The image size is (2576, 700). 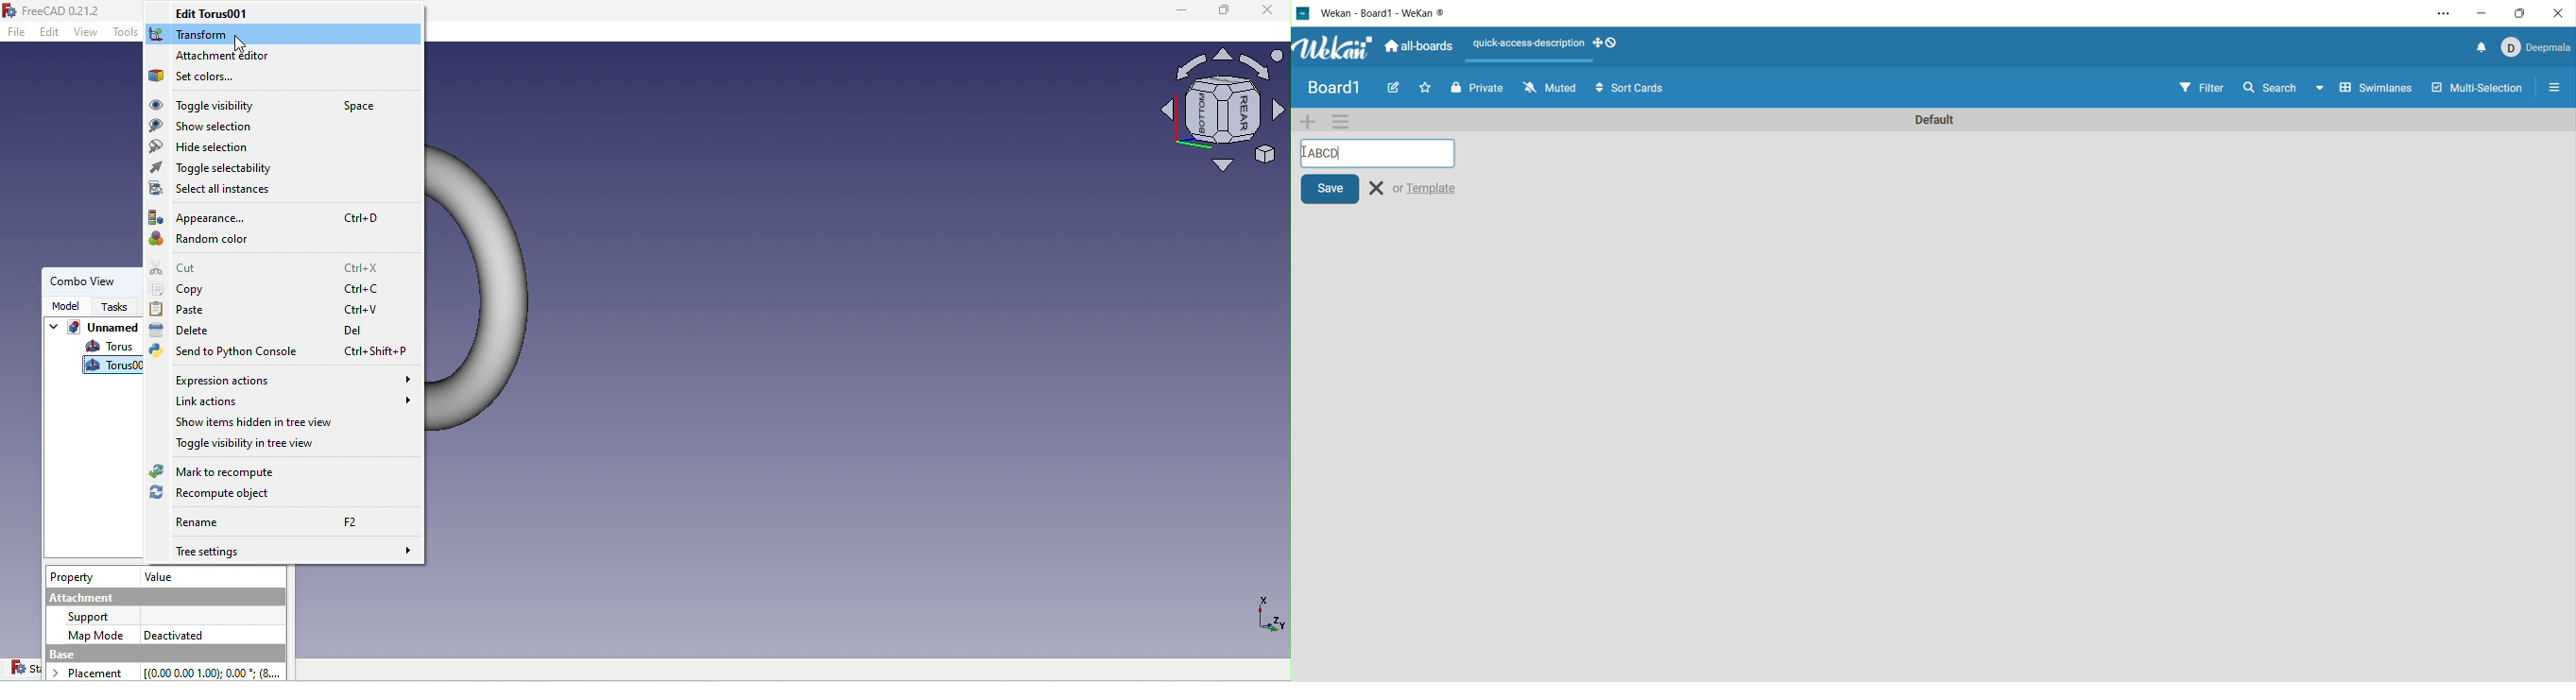 What do you see at coordinates (1334, 86) in the screenshot?
I see `title` at bounding box center [1334, 86].